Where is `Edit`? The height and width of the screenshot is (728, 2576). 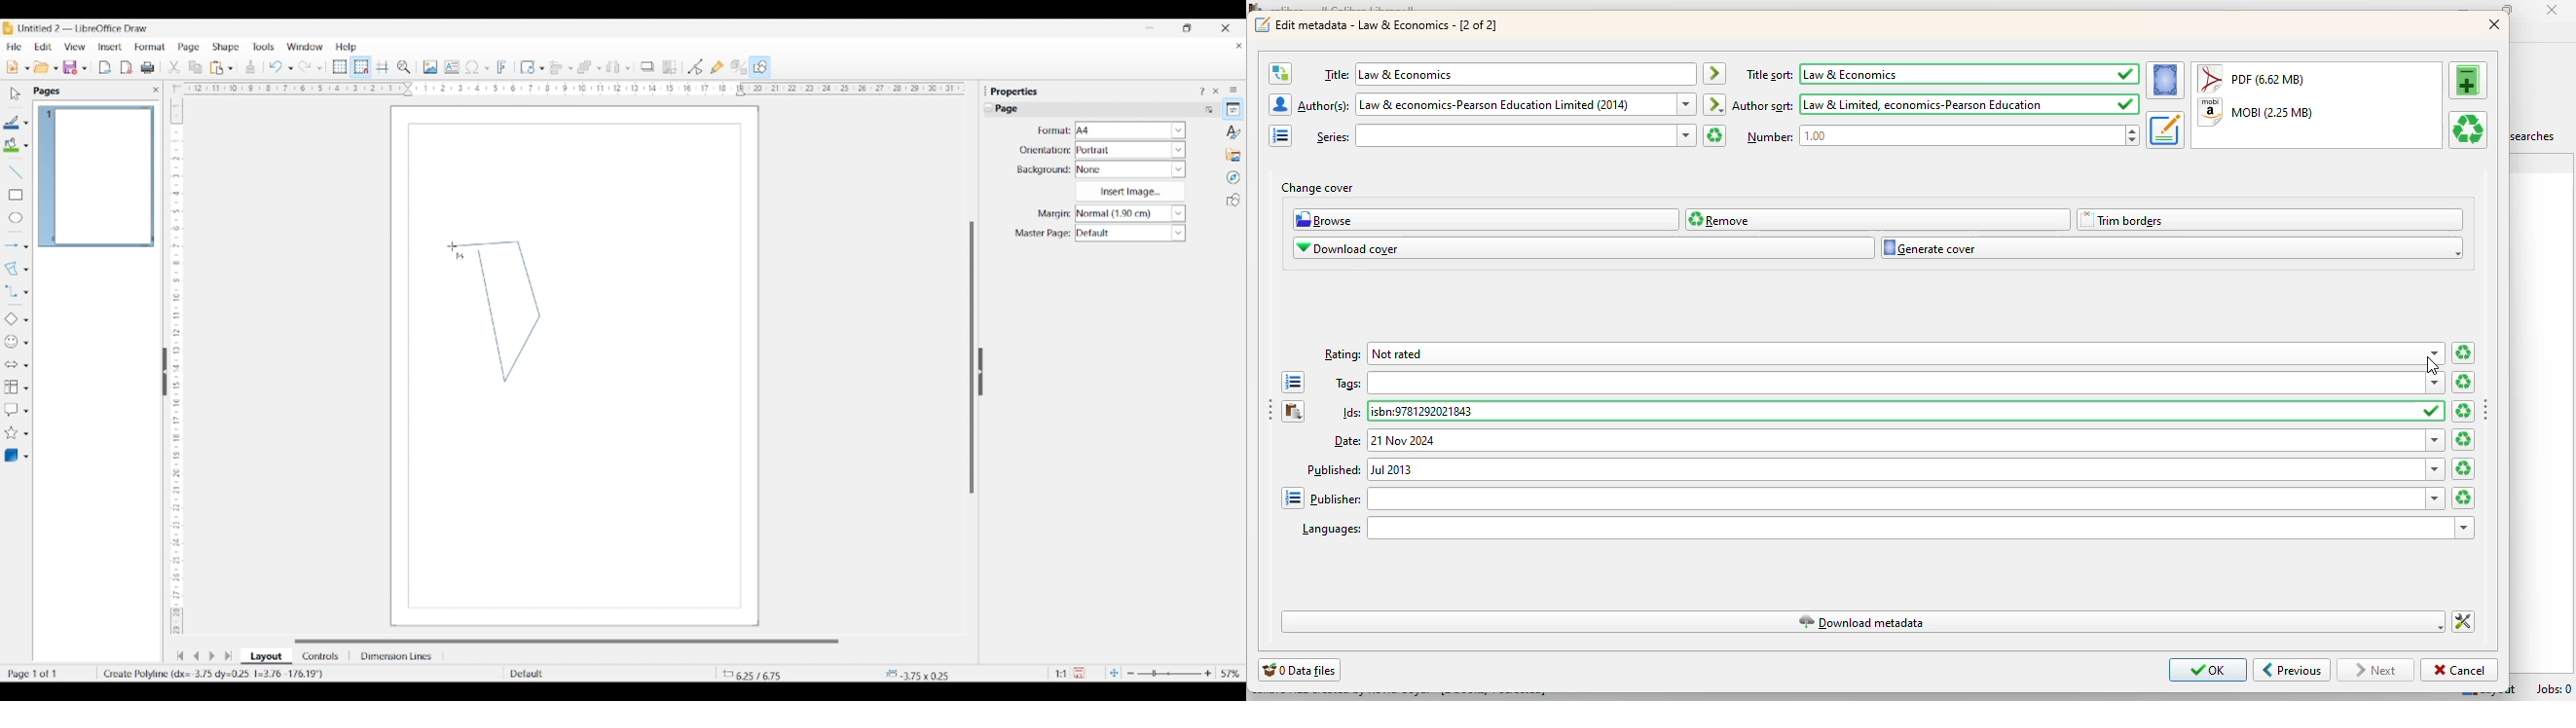 Edit is located at coordinates (43, 47).